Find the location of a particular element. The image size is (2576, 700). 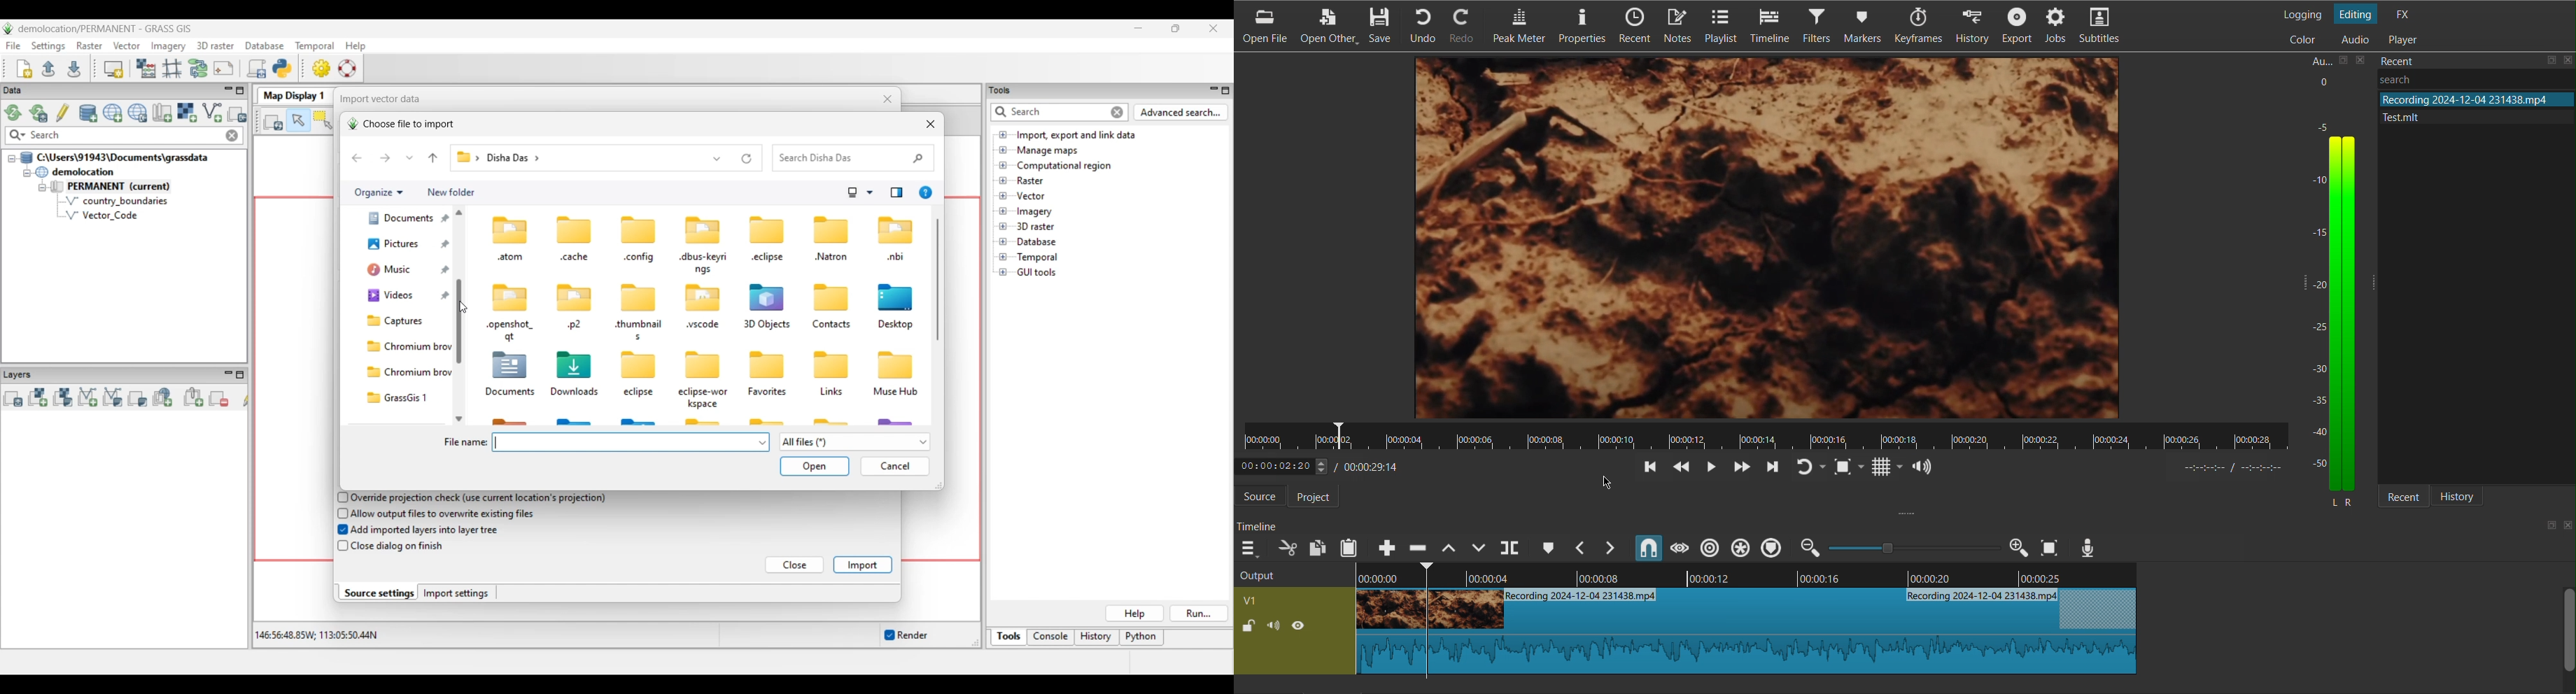

Aux is located at coordinates (2318, 59).